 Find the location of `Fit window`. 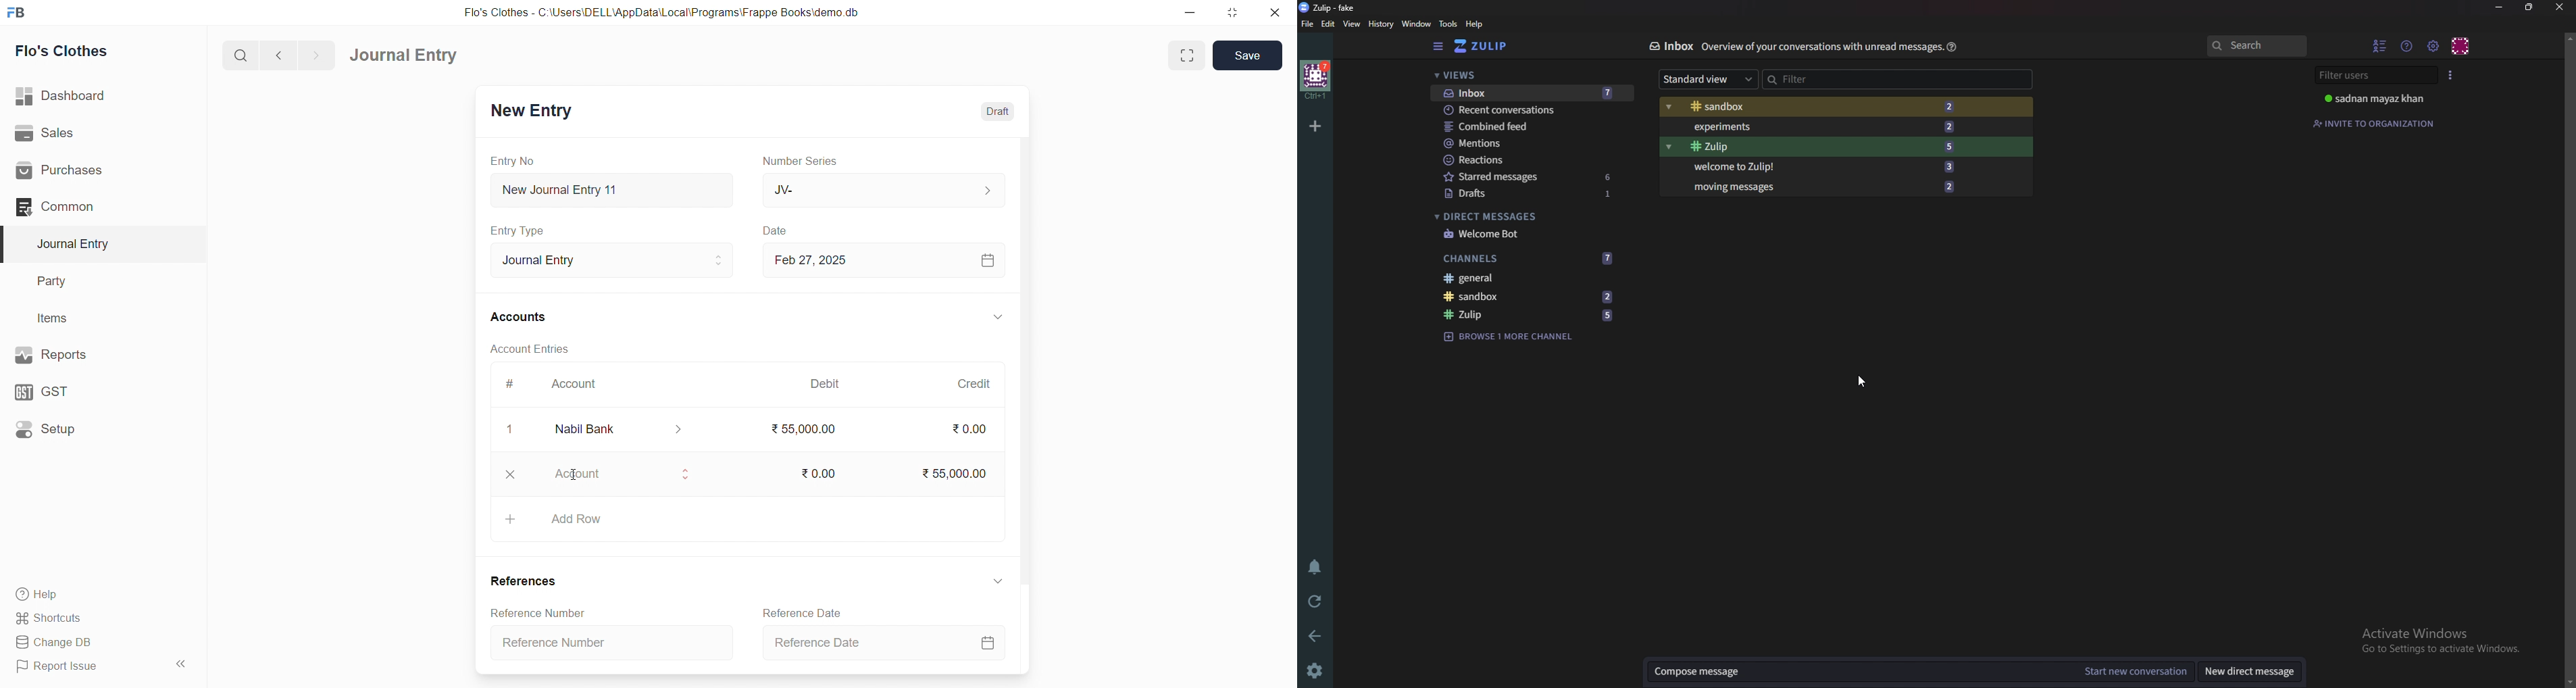

Fit window is located at coordinates (1185, 55).